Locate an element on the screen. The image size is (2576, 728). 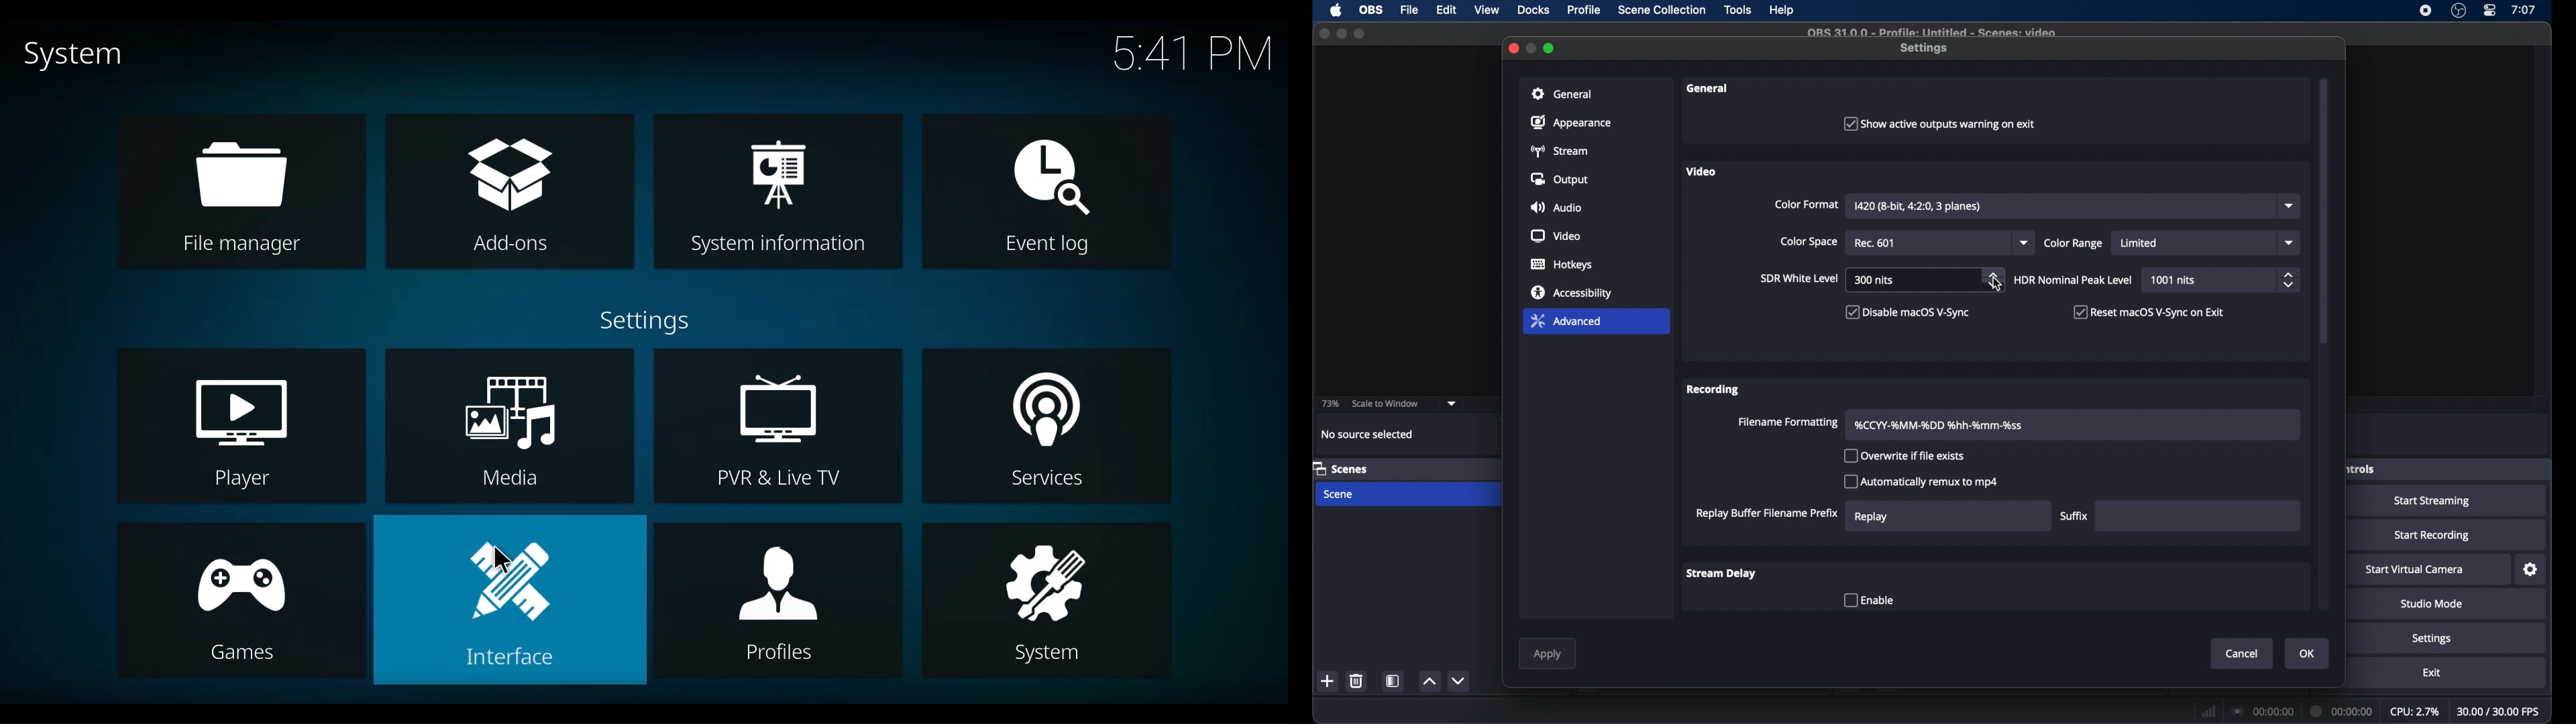
close is located at coordinates (1324, 34).